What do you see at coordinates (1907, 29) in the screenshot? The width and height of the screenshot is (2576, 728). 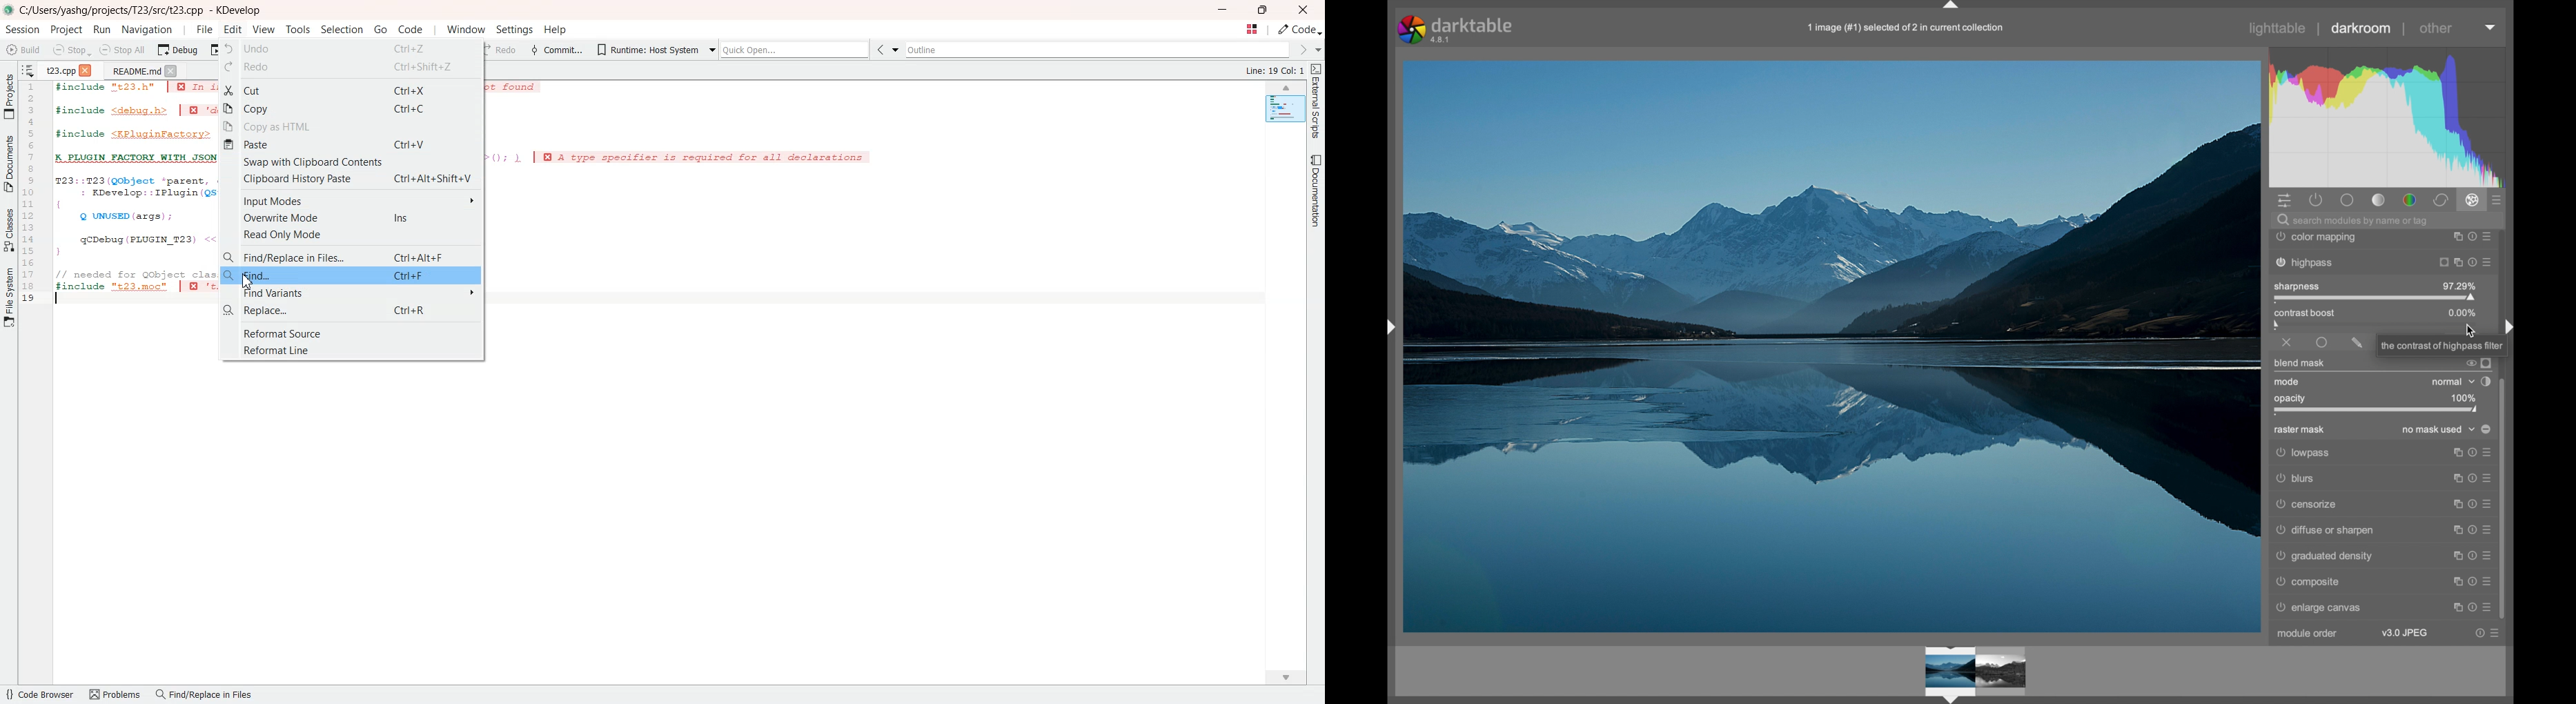 I see `filename` at bounding box center [1907, 29].